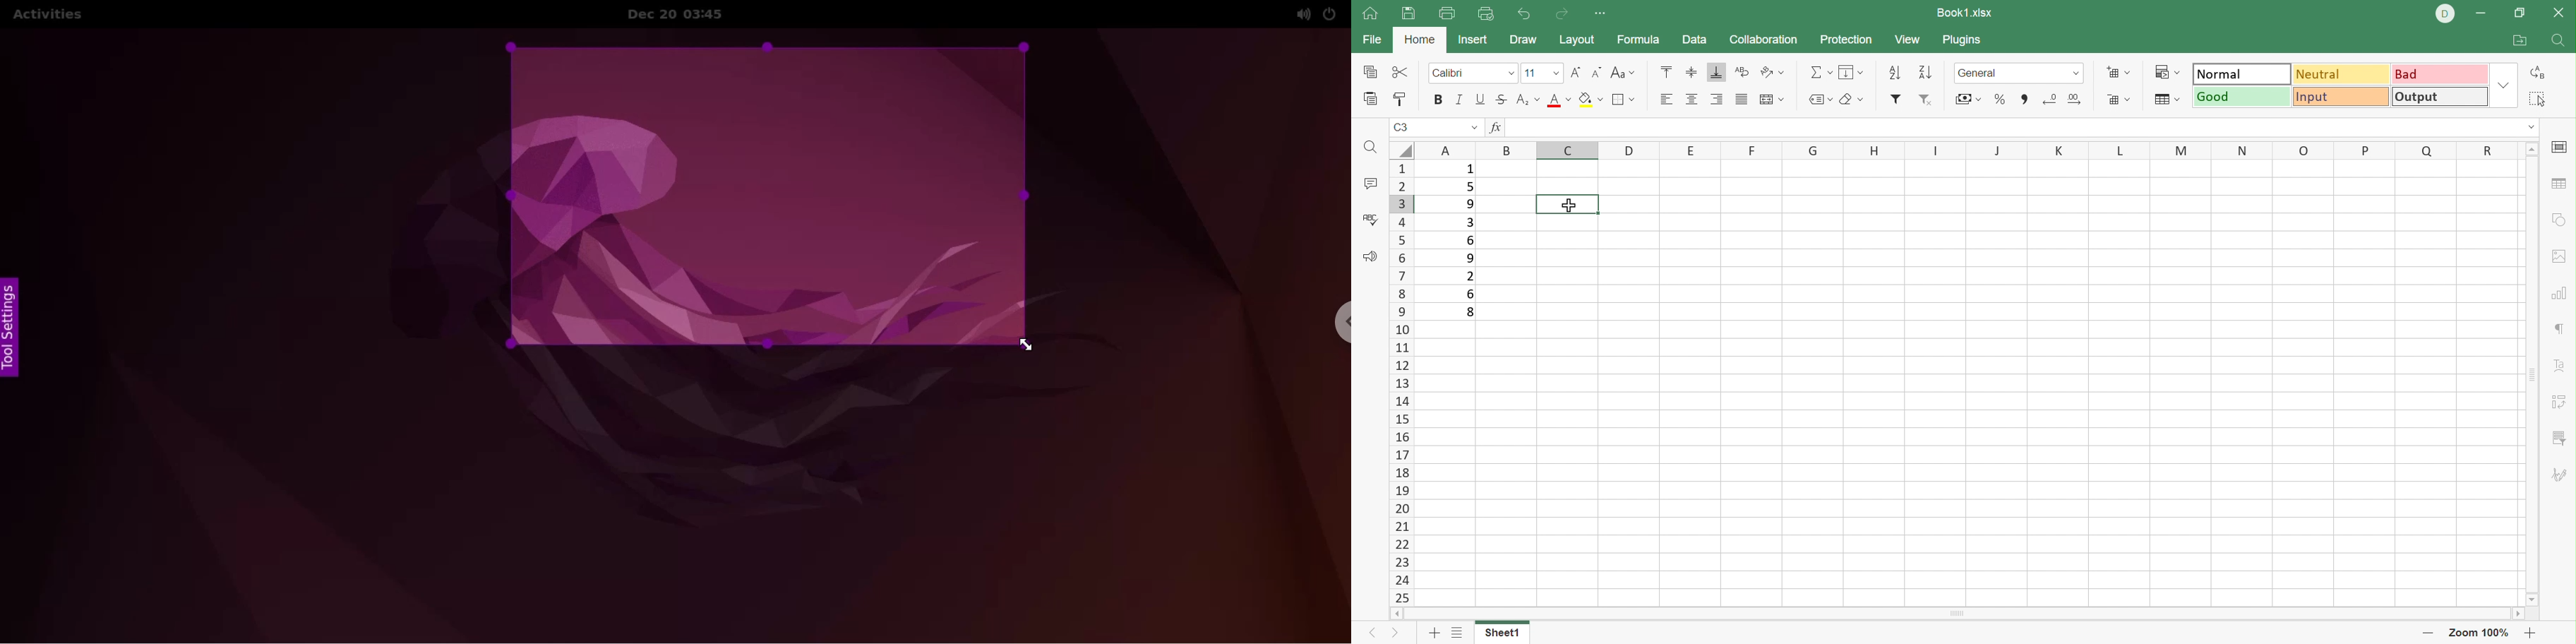 The image size is (2576, 644). Describe the element at coordinates (1391, 612) in the screenshot. I see `Scroll left` at that location.